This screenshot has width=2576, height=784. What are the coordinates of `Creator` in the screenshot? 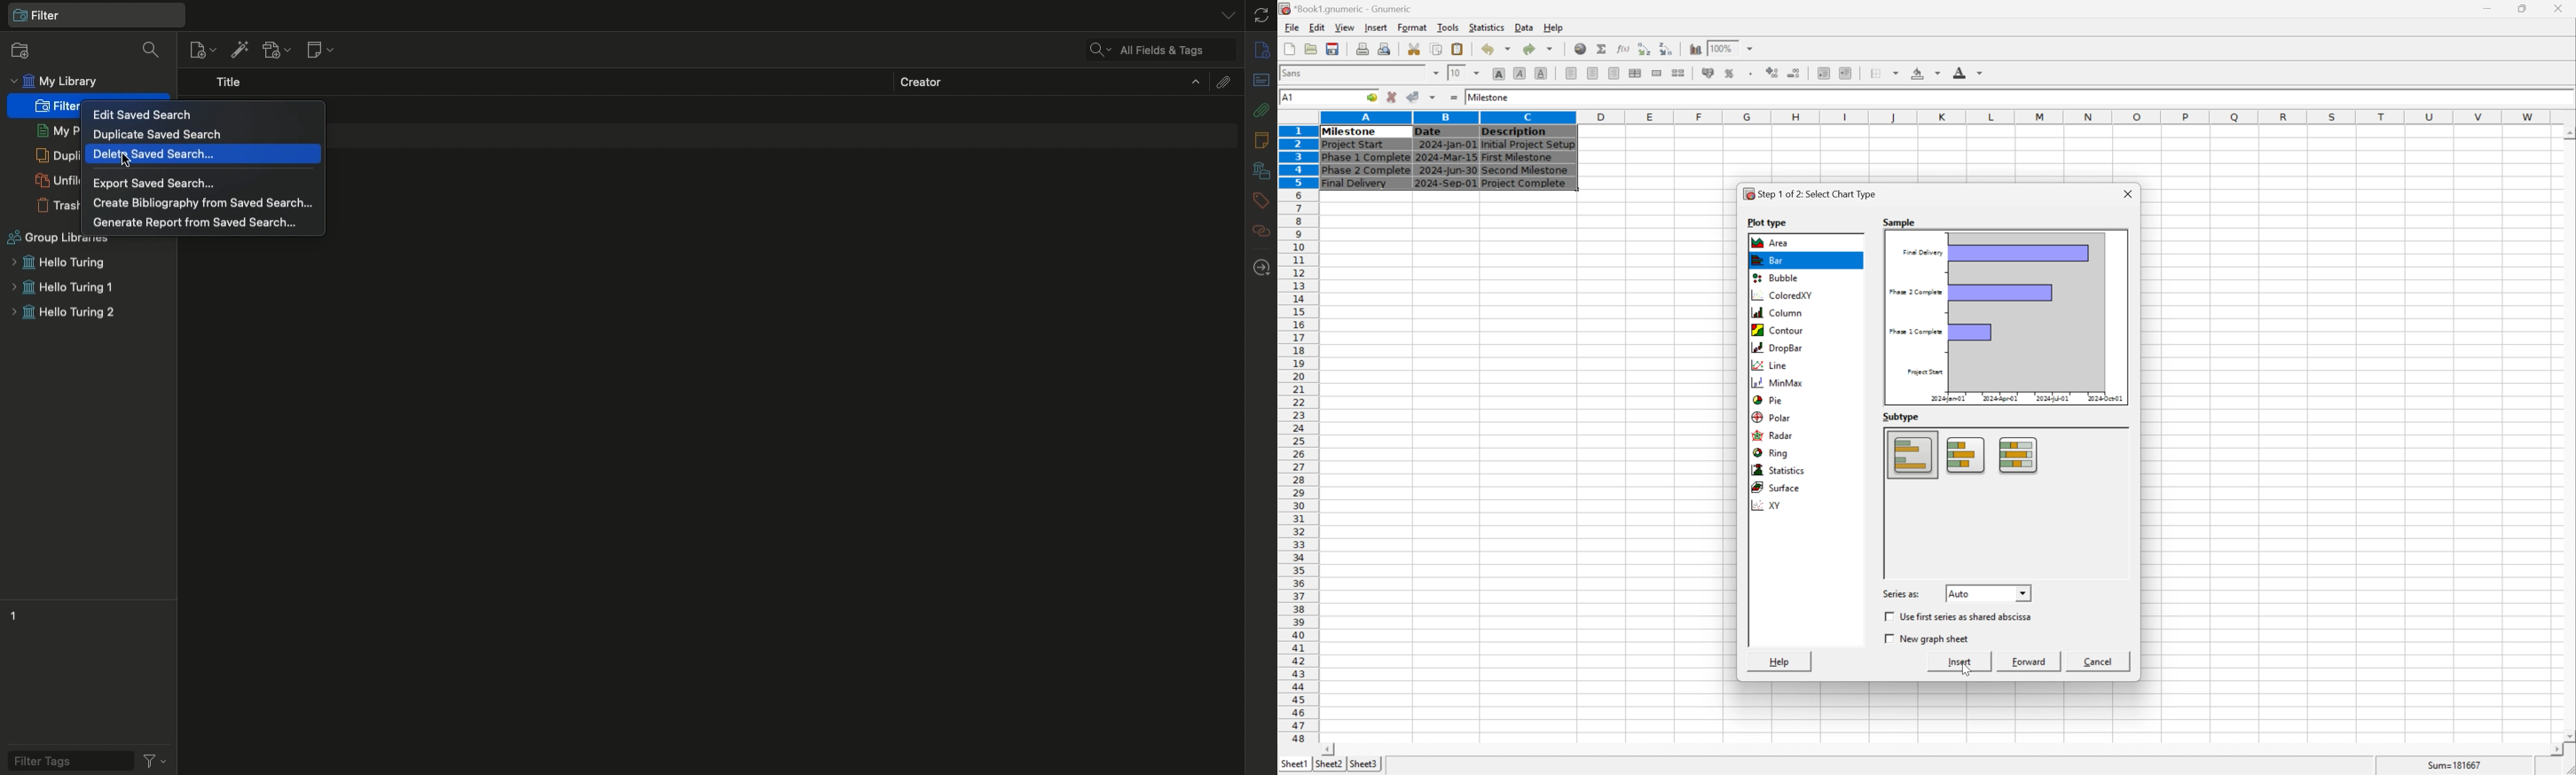 It's located at (1049, 81).